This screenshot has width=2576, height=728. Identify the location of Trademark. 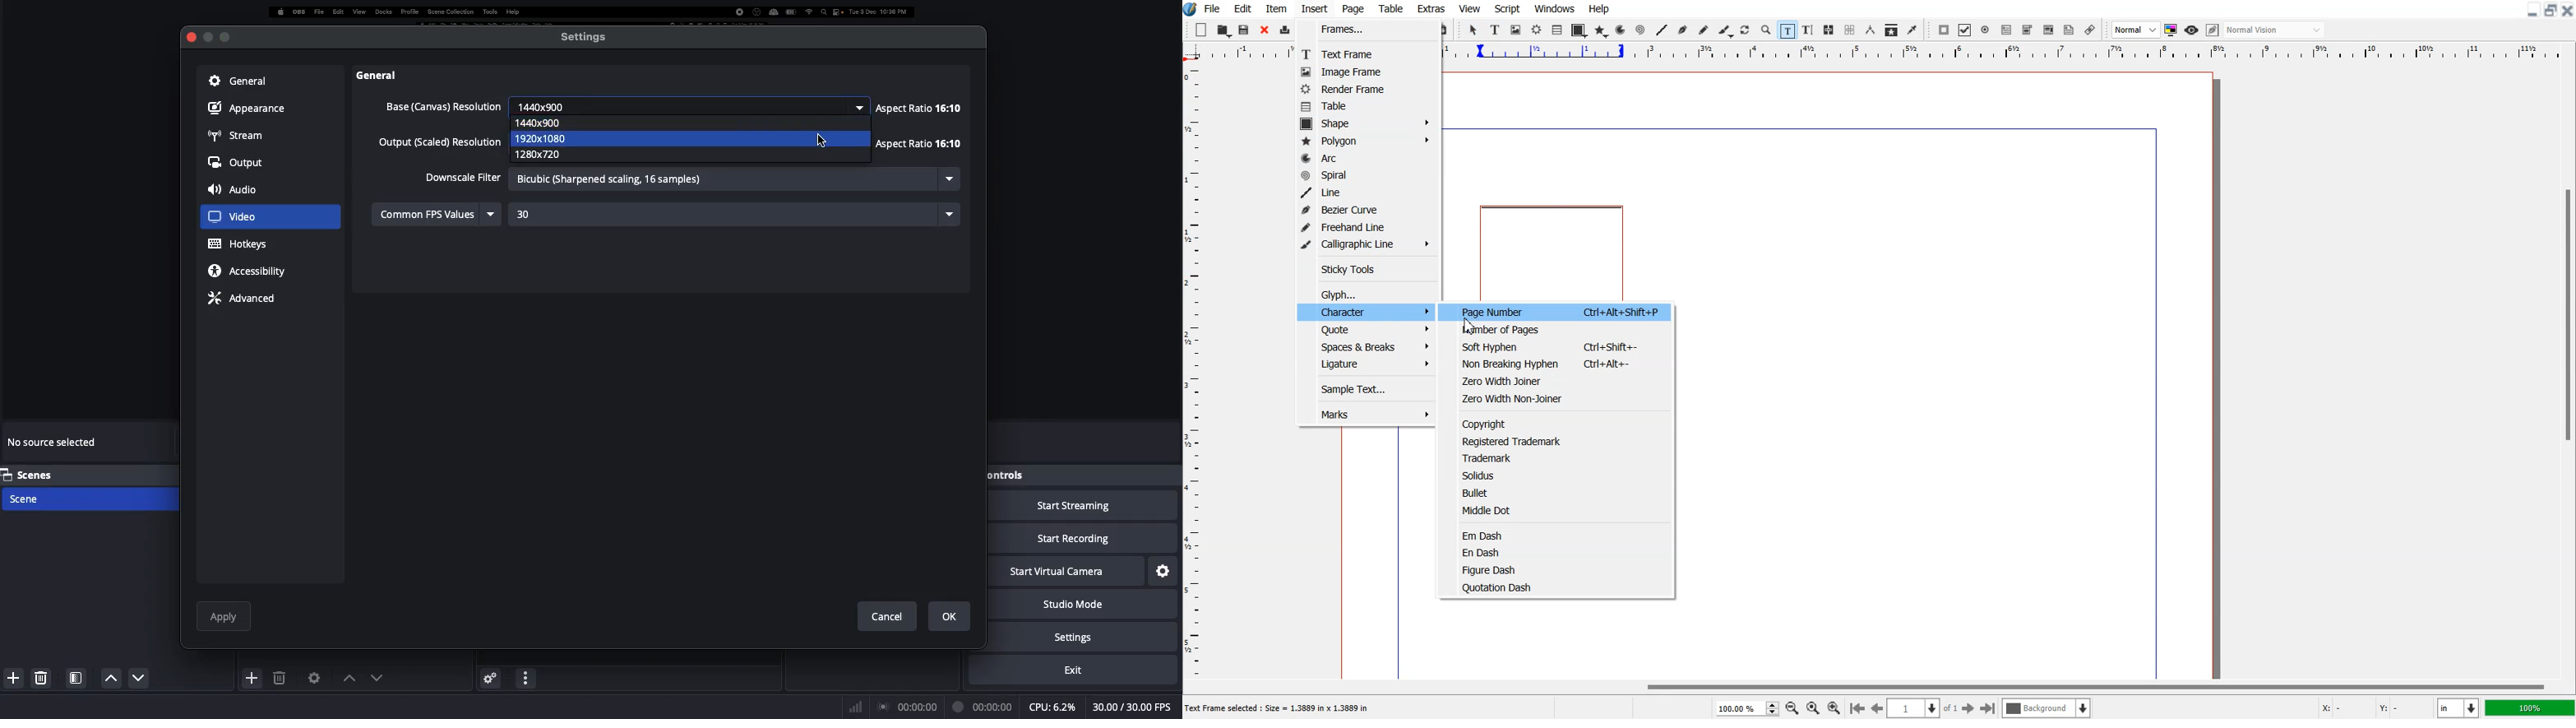
(1561, 458).